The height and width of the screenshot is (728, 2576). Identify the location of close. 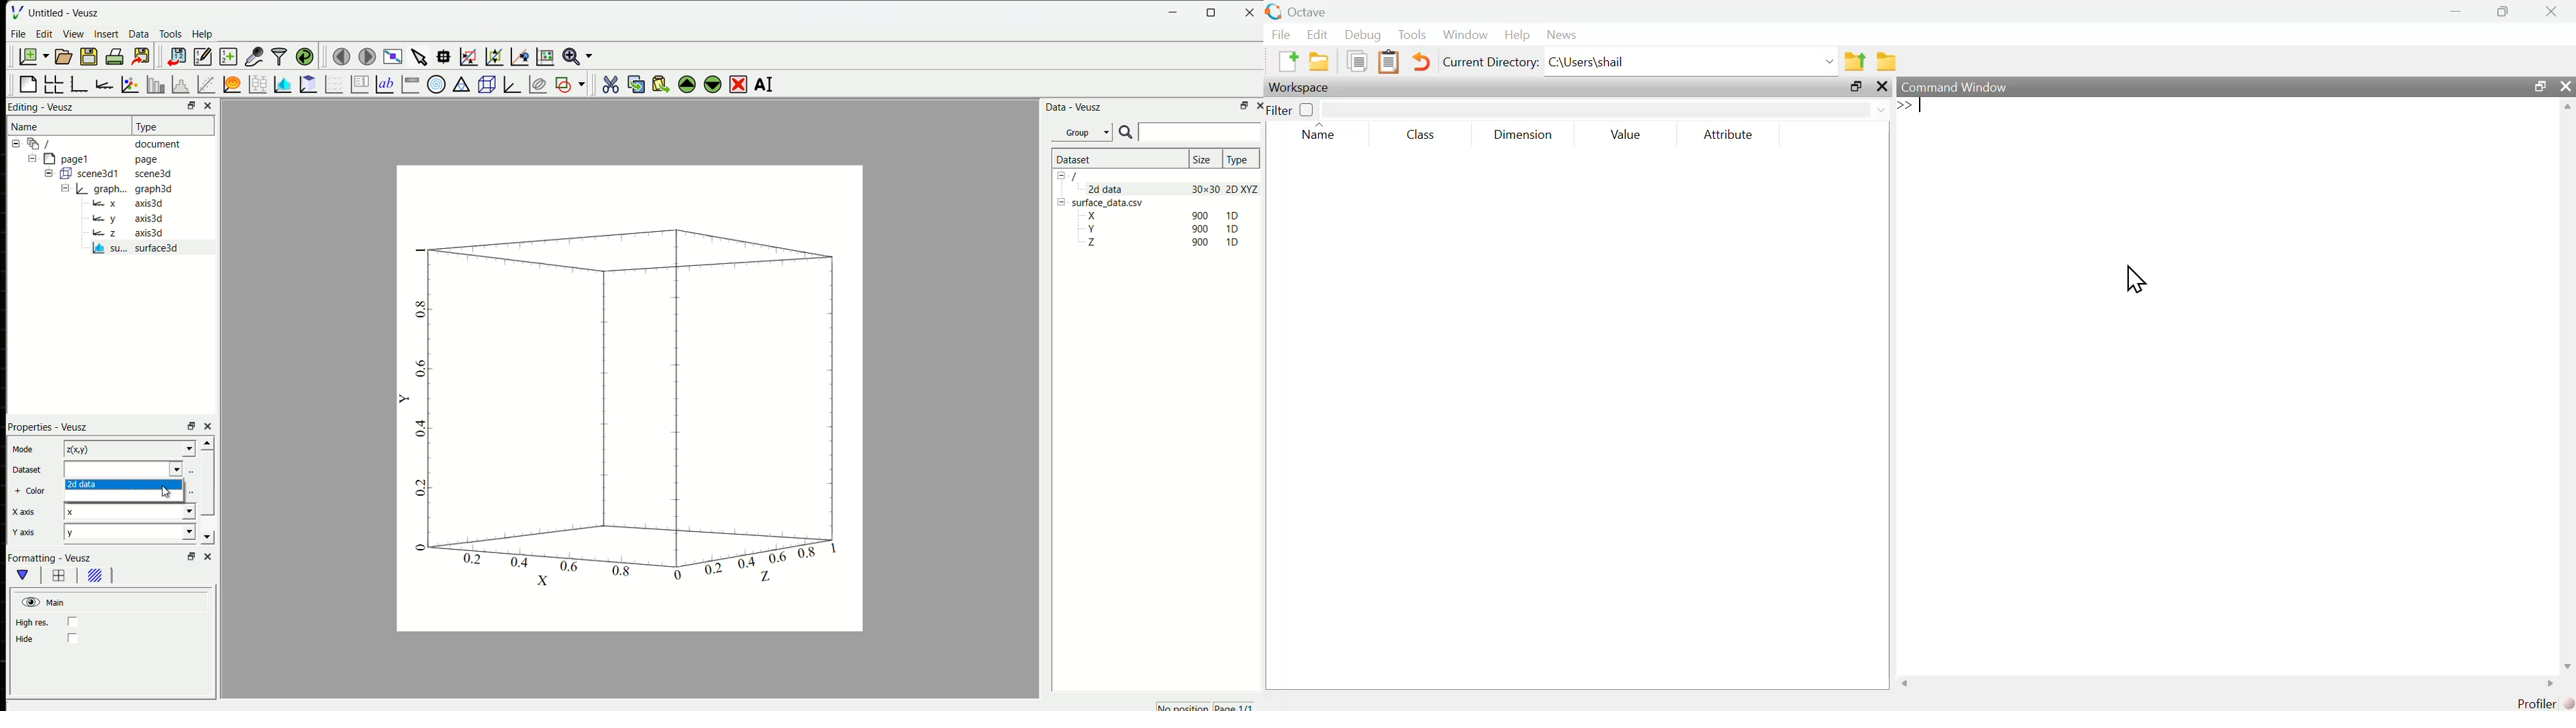
(2566, 85).